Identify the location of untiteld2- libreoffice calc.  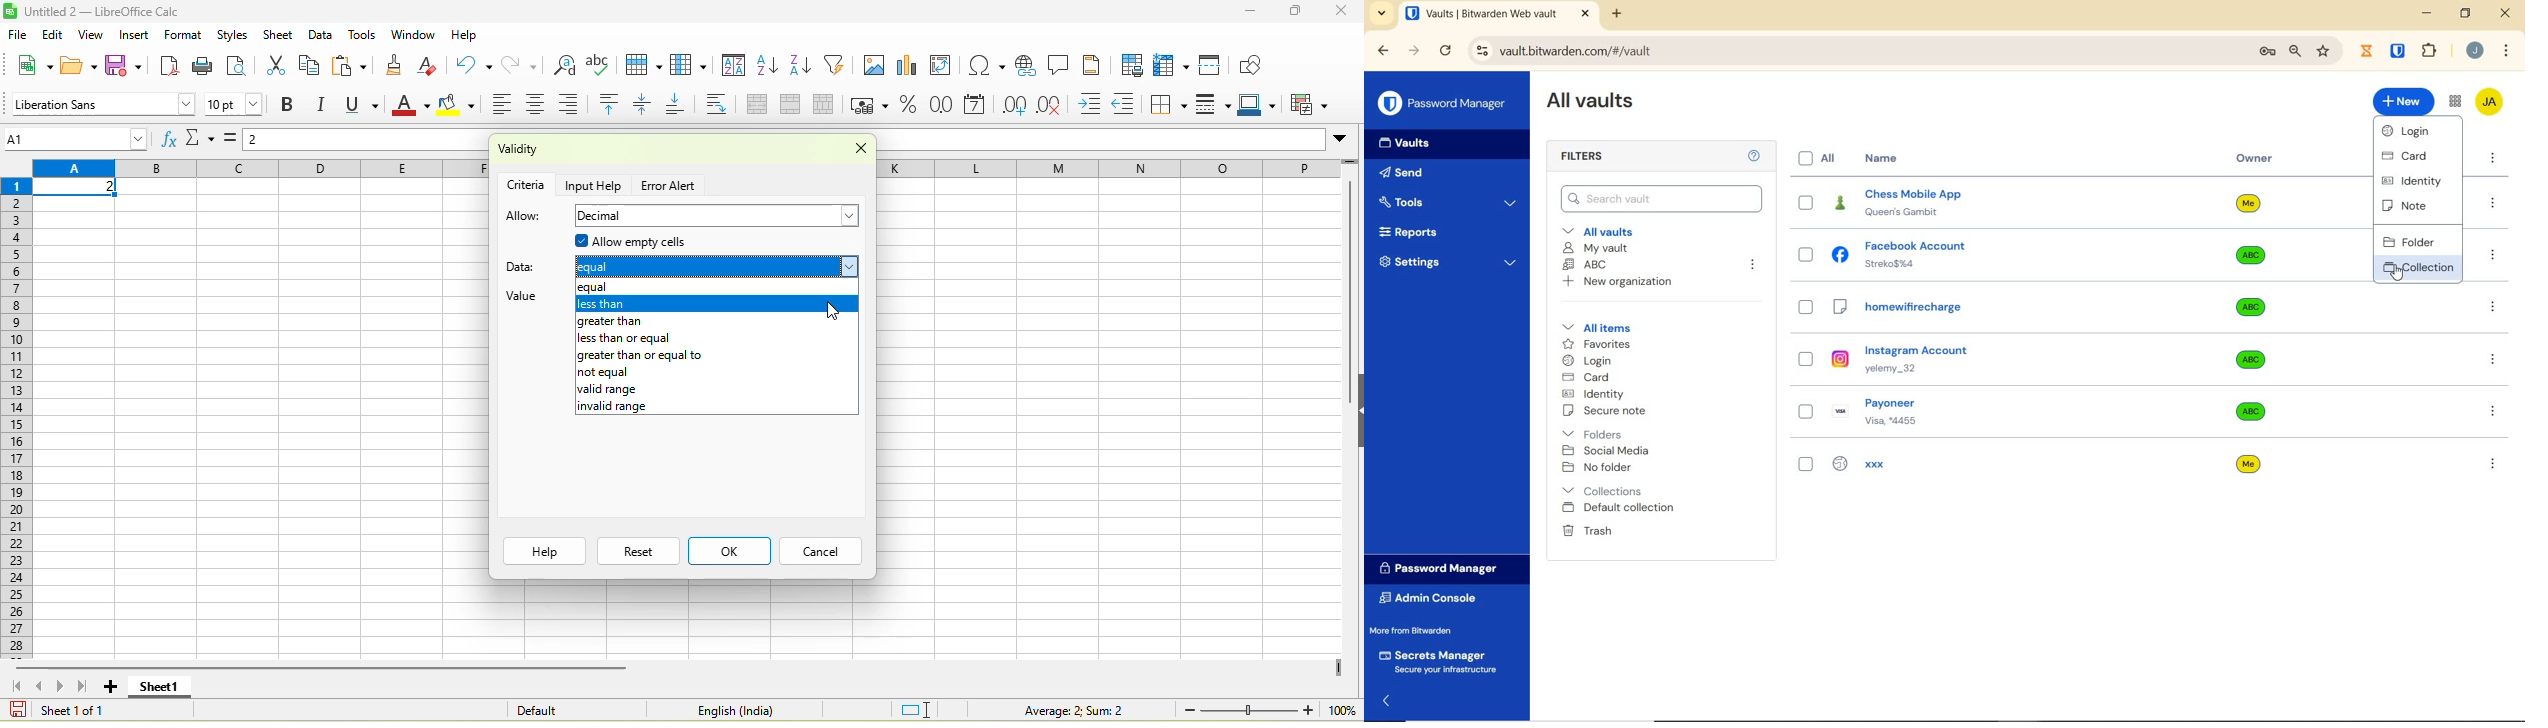
(115, 11).